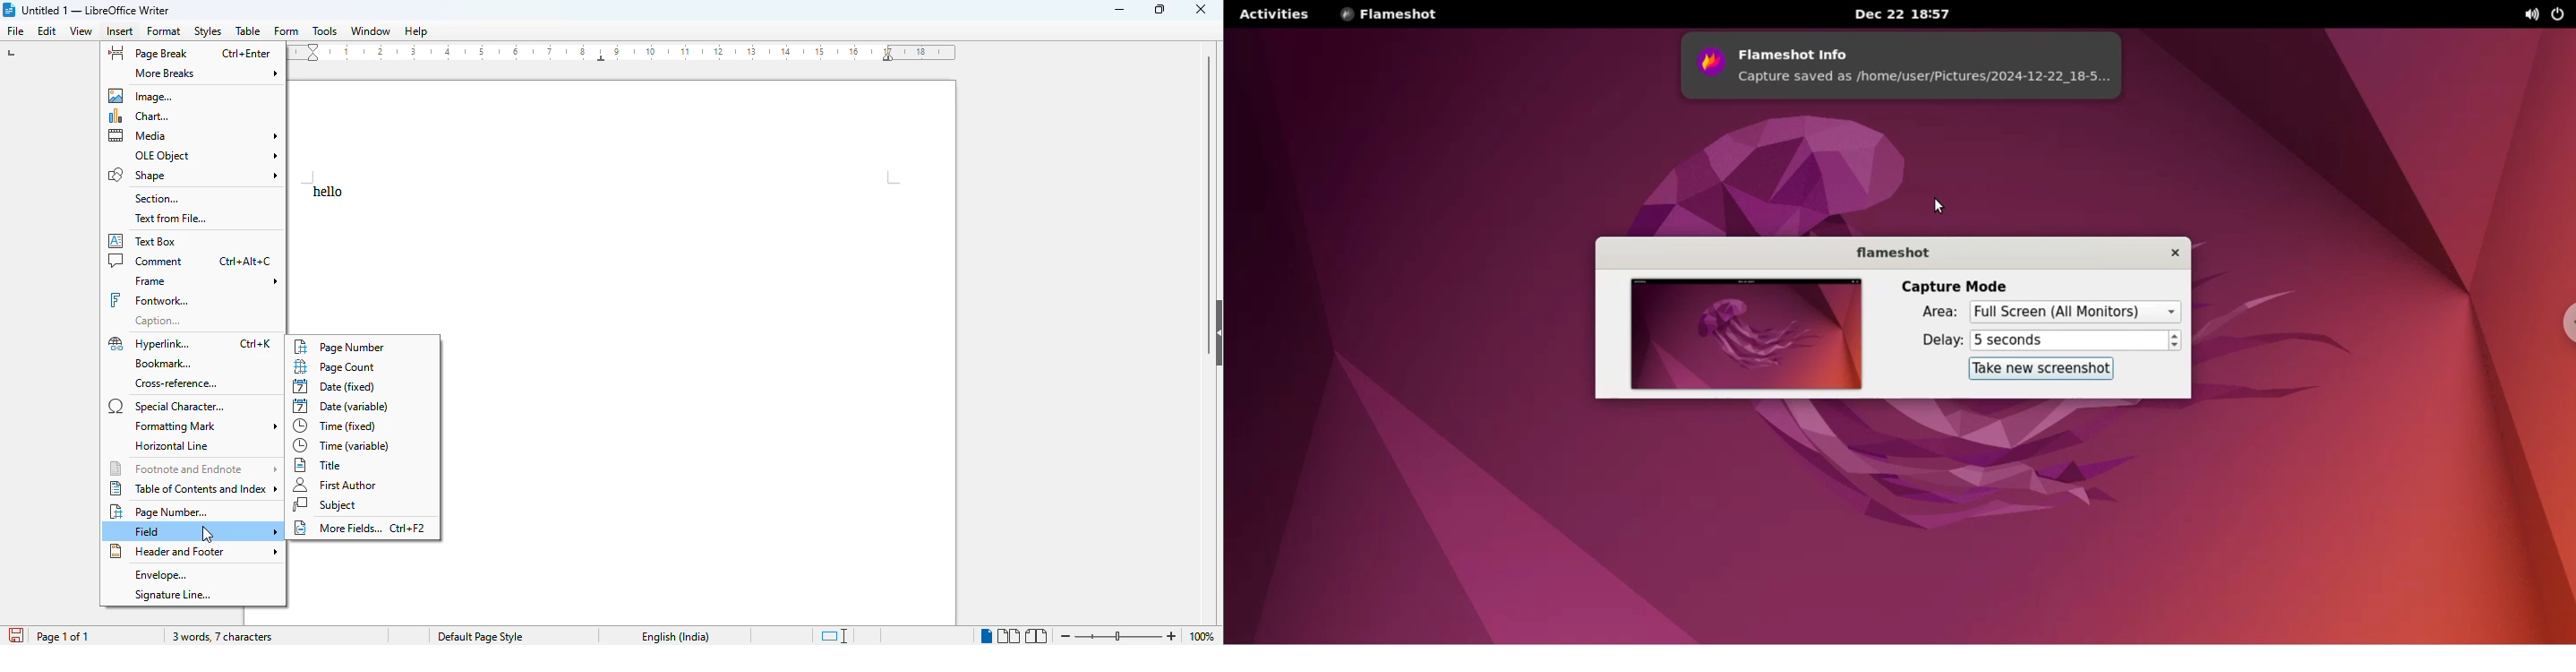 The height and width of the screenshot is (672, 2576). I want to click on close, so click(1200, 10).